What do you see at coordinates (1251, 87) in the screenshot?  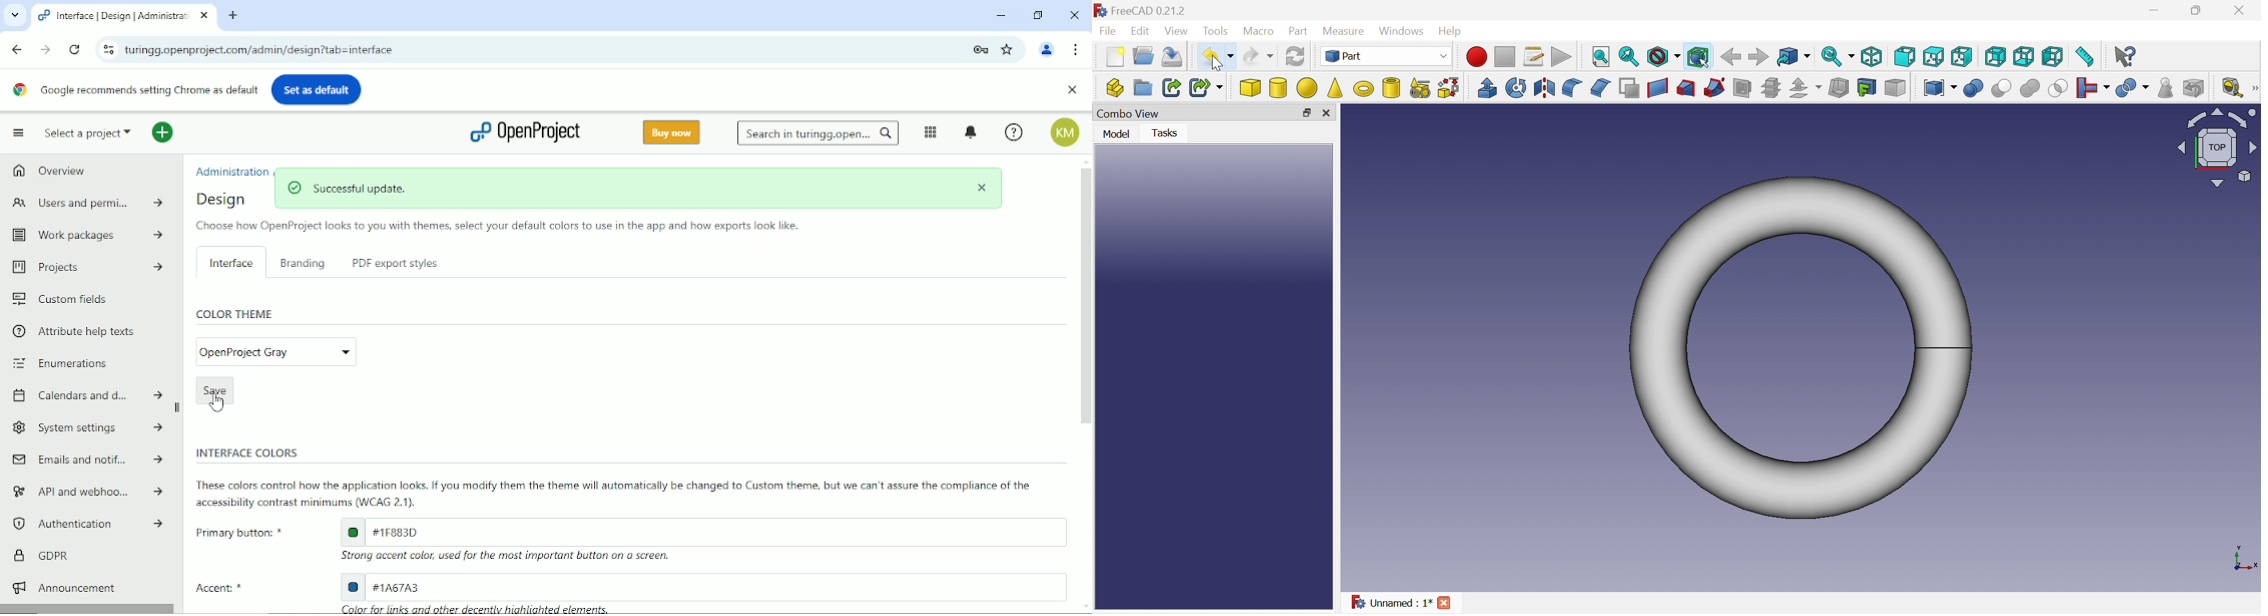 I see `Cube` at bounding box center [1251, 87].